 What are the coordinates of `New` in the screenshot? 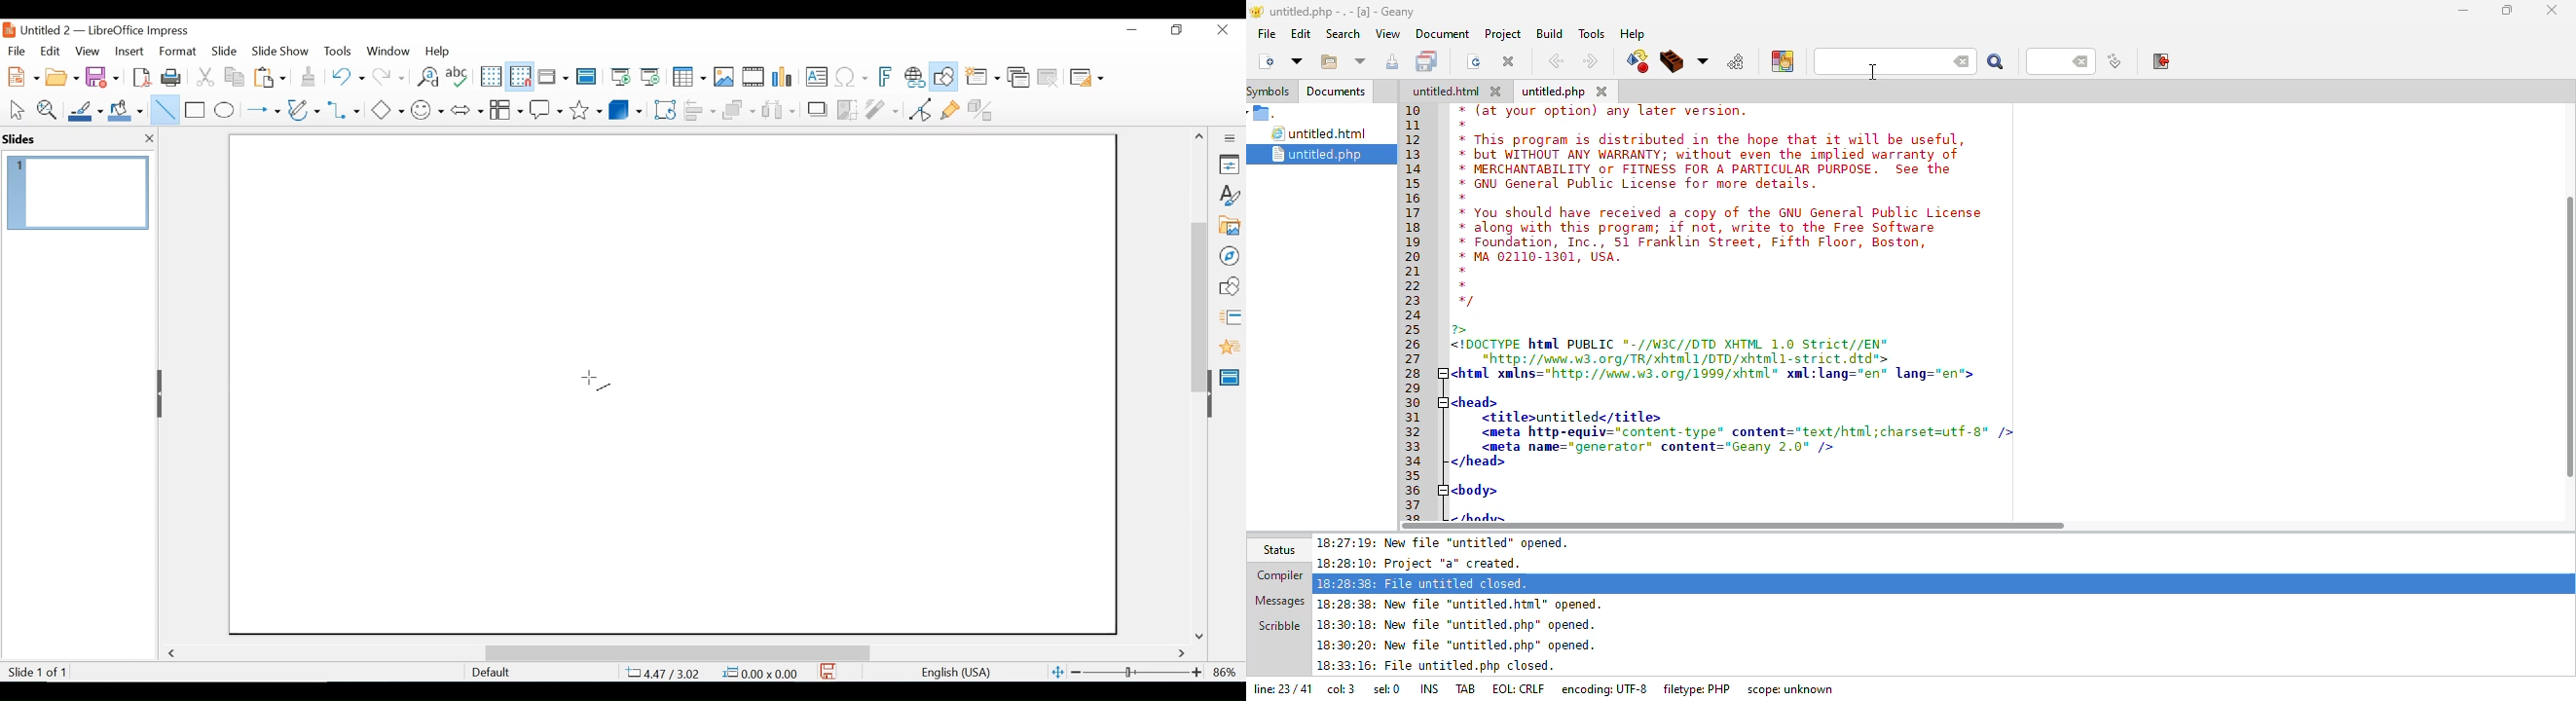 It's located at (21, 75).